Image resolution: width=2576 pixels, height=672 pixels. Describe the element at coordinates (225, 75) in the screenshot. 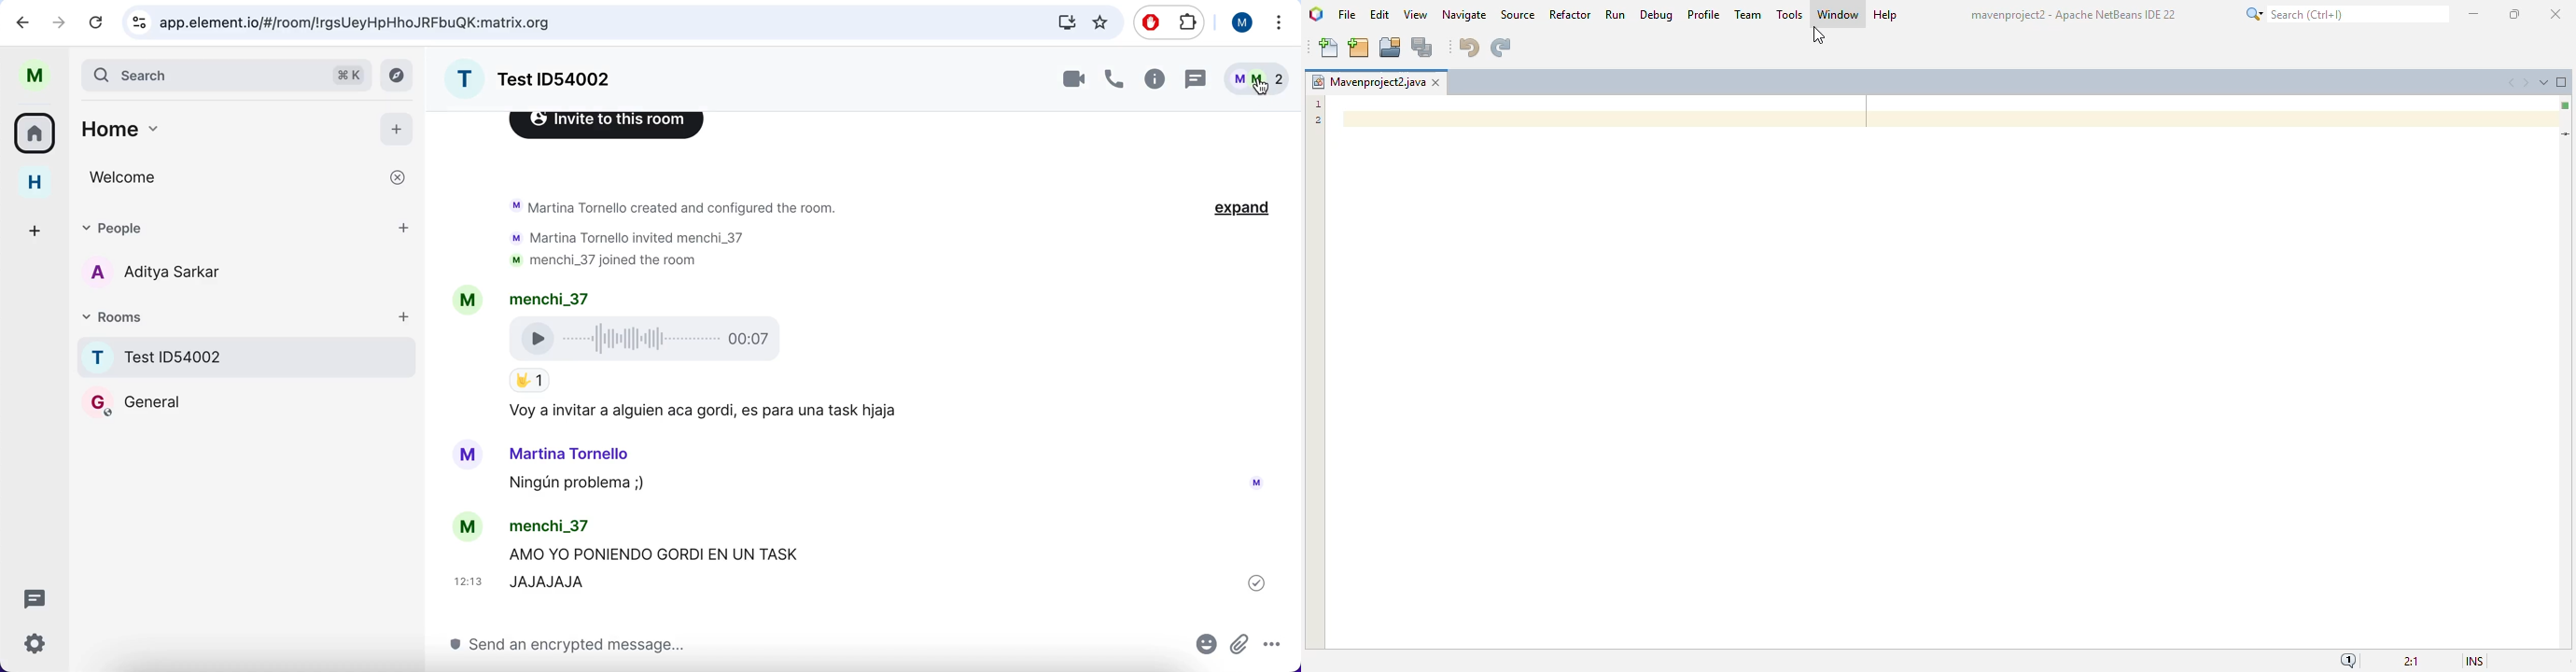

I see `search` at that location.